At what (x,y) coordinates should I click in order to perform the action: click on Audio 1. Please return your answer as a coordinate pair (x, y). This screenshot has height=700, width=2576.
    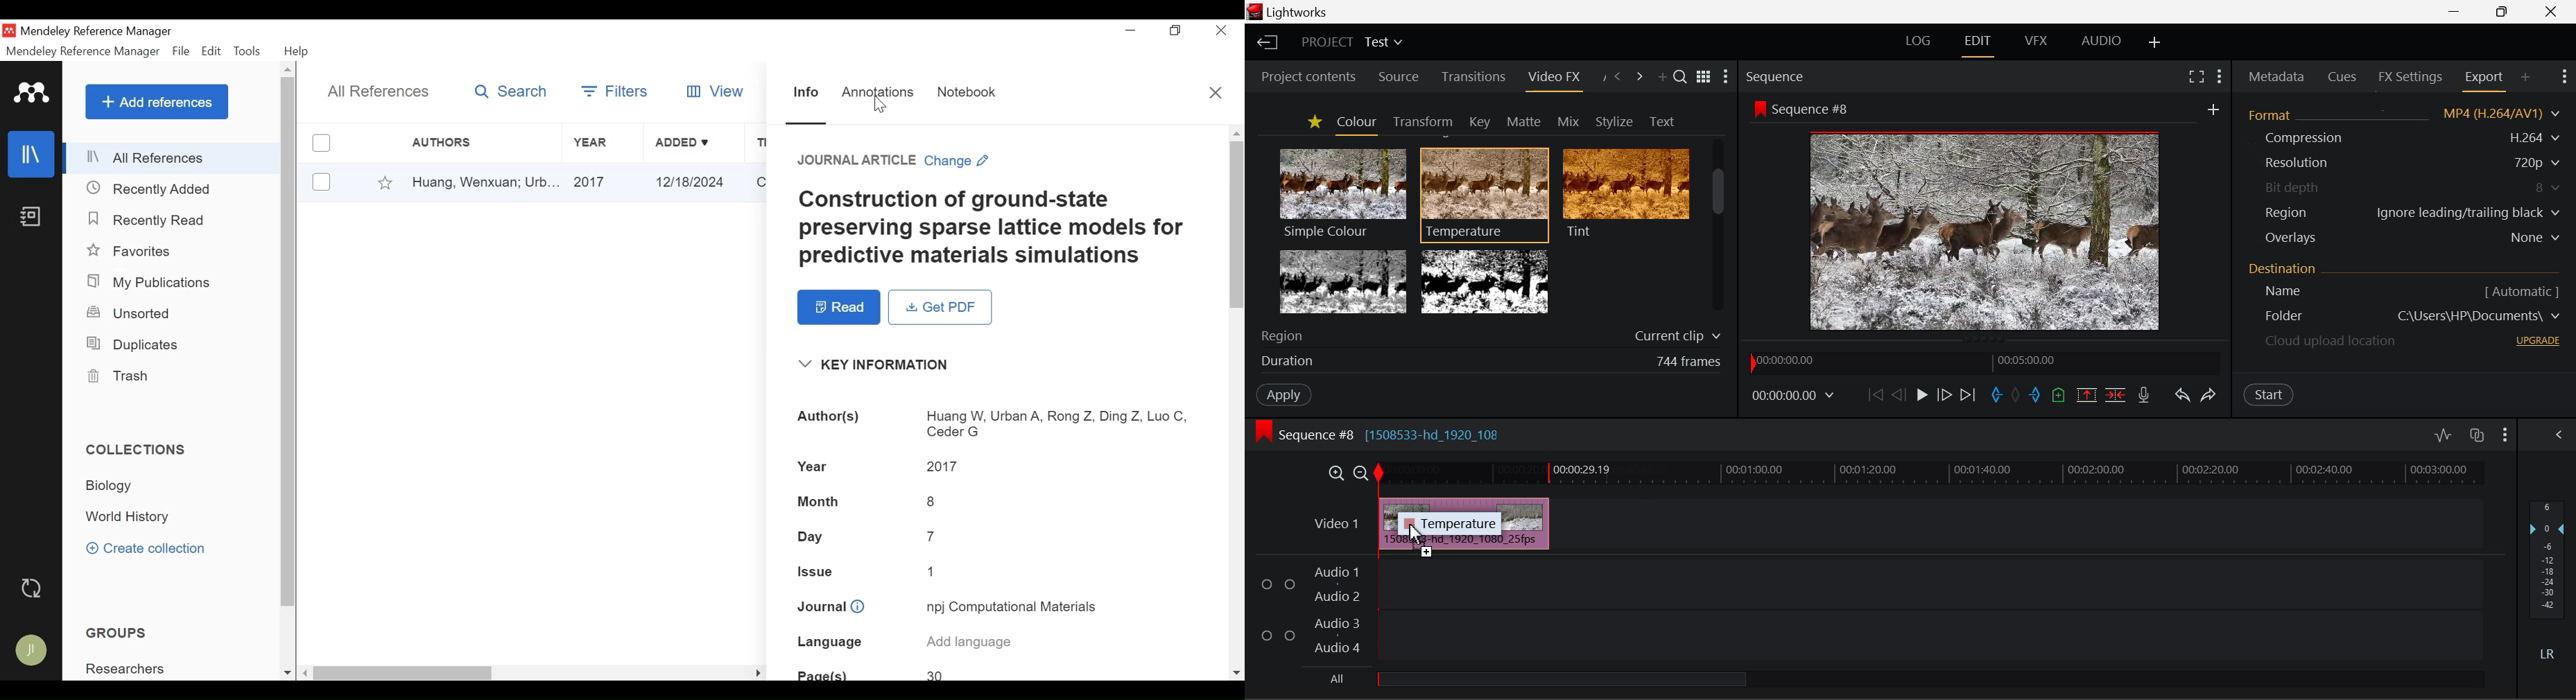
    Looking at the image, I should click on (1334, 573).